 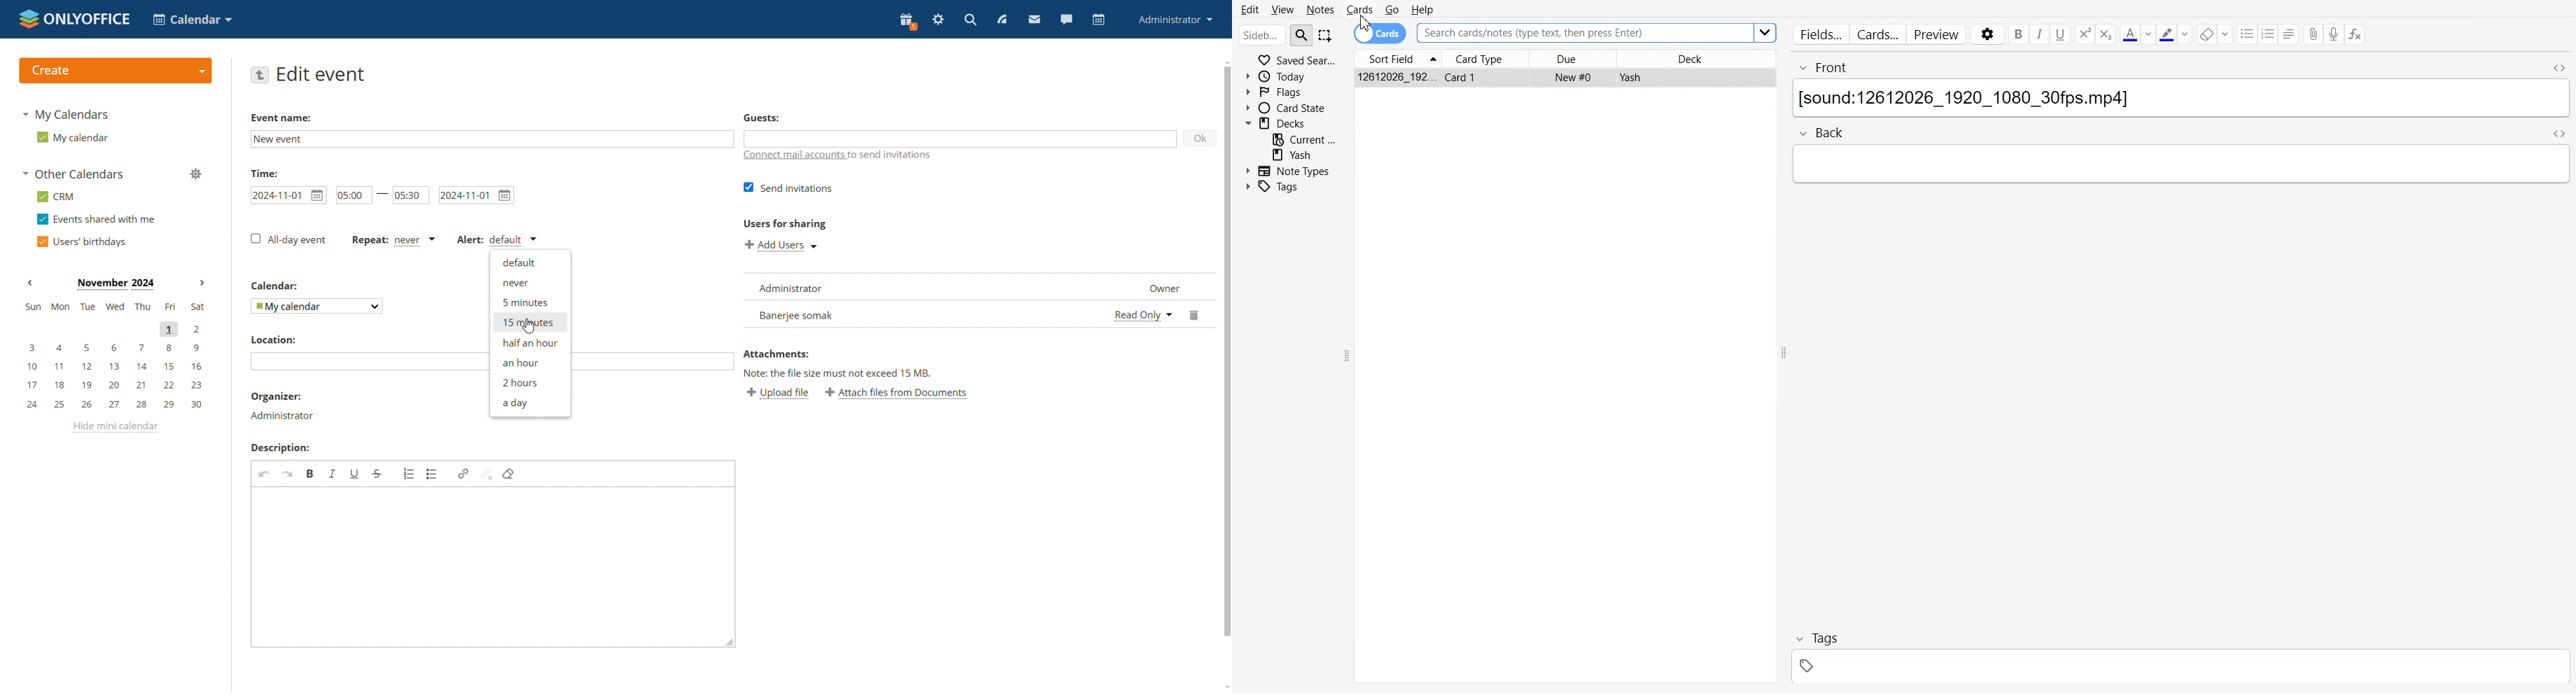 I want to click on undo, so click(x=265, y=475).